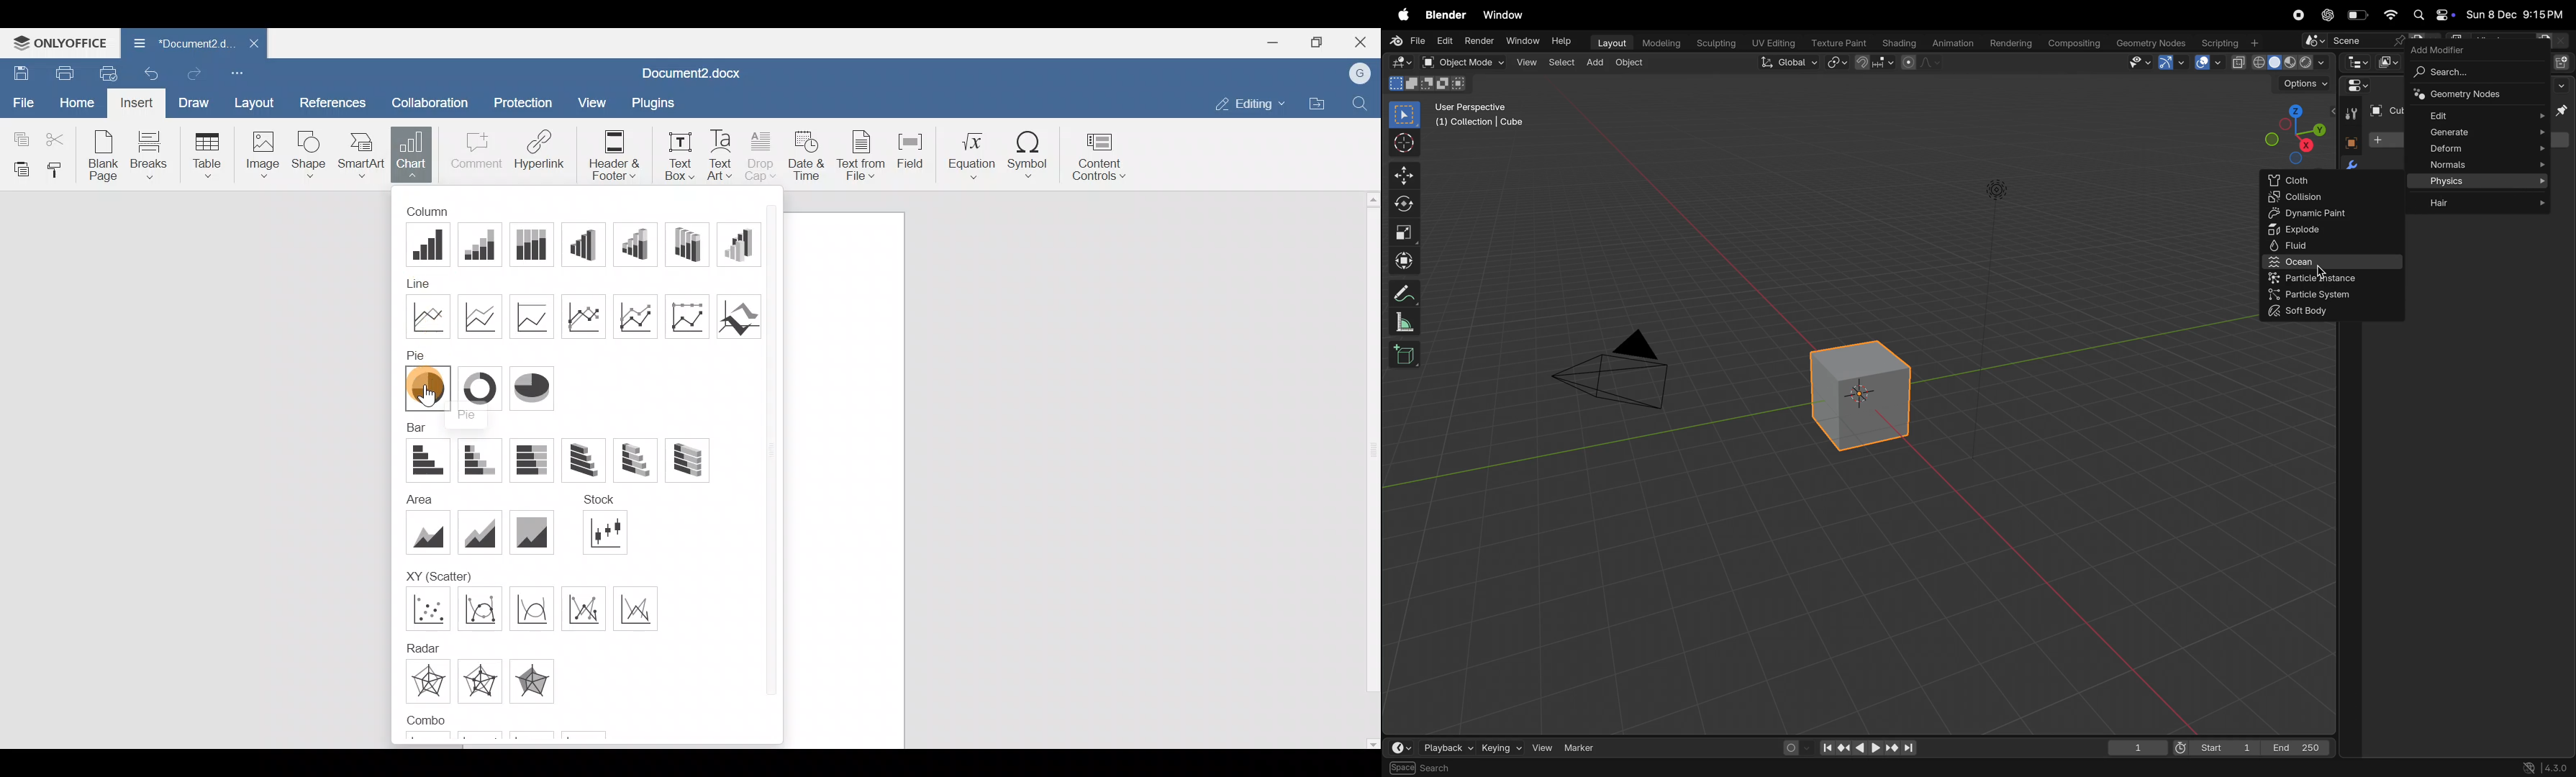 The image size is (2576, 784). Describe the element at coordinates (1317, 104) in the screenshot. I see `Open file location` at that location.